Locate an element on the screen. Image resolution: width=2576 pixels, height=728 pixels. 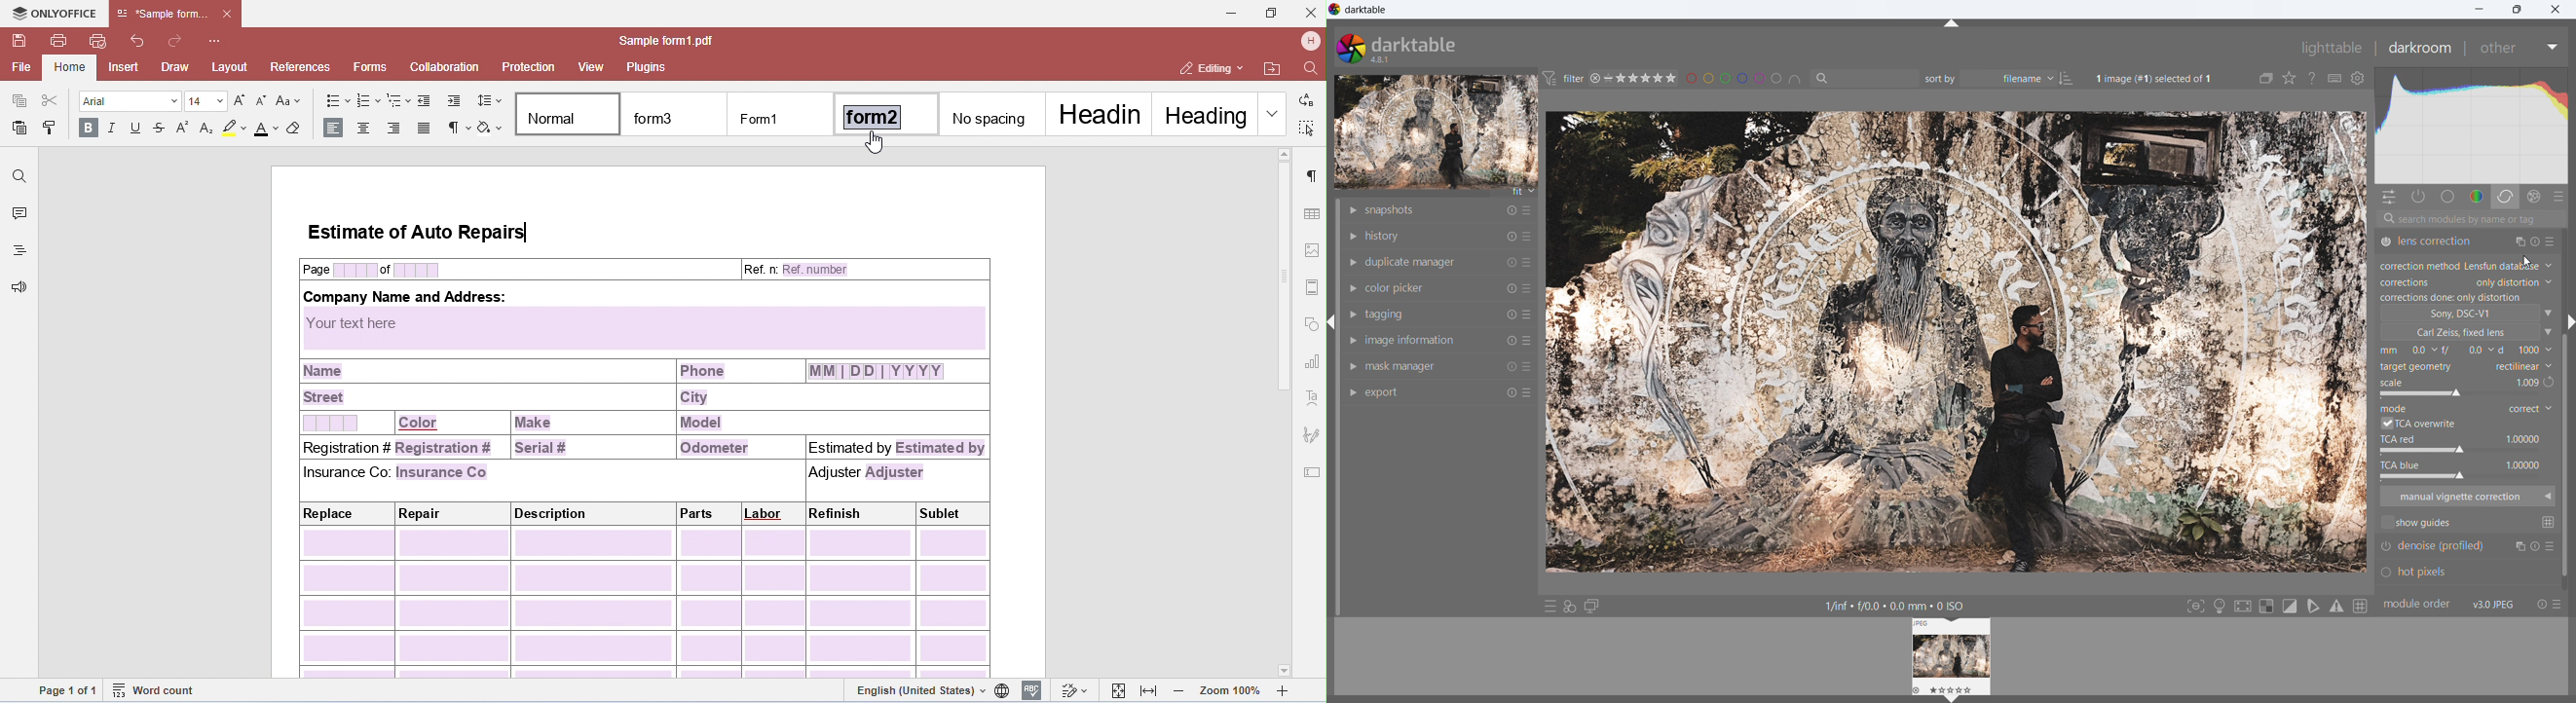
1image (#1) selected of 1 is located at coordinates (2160, 83).